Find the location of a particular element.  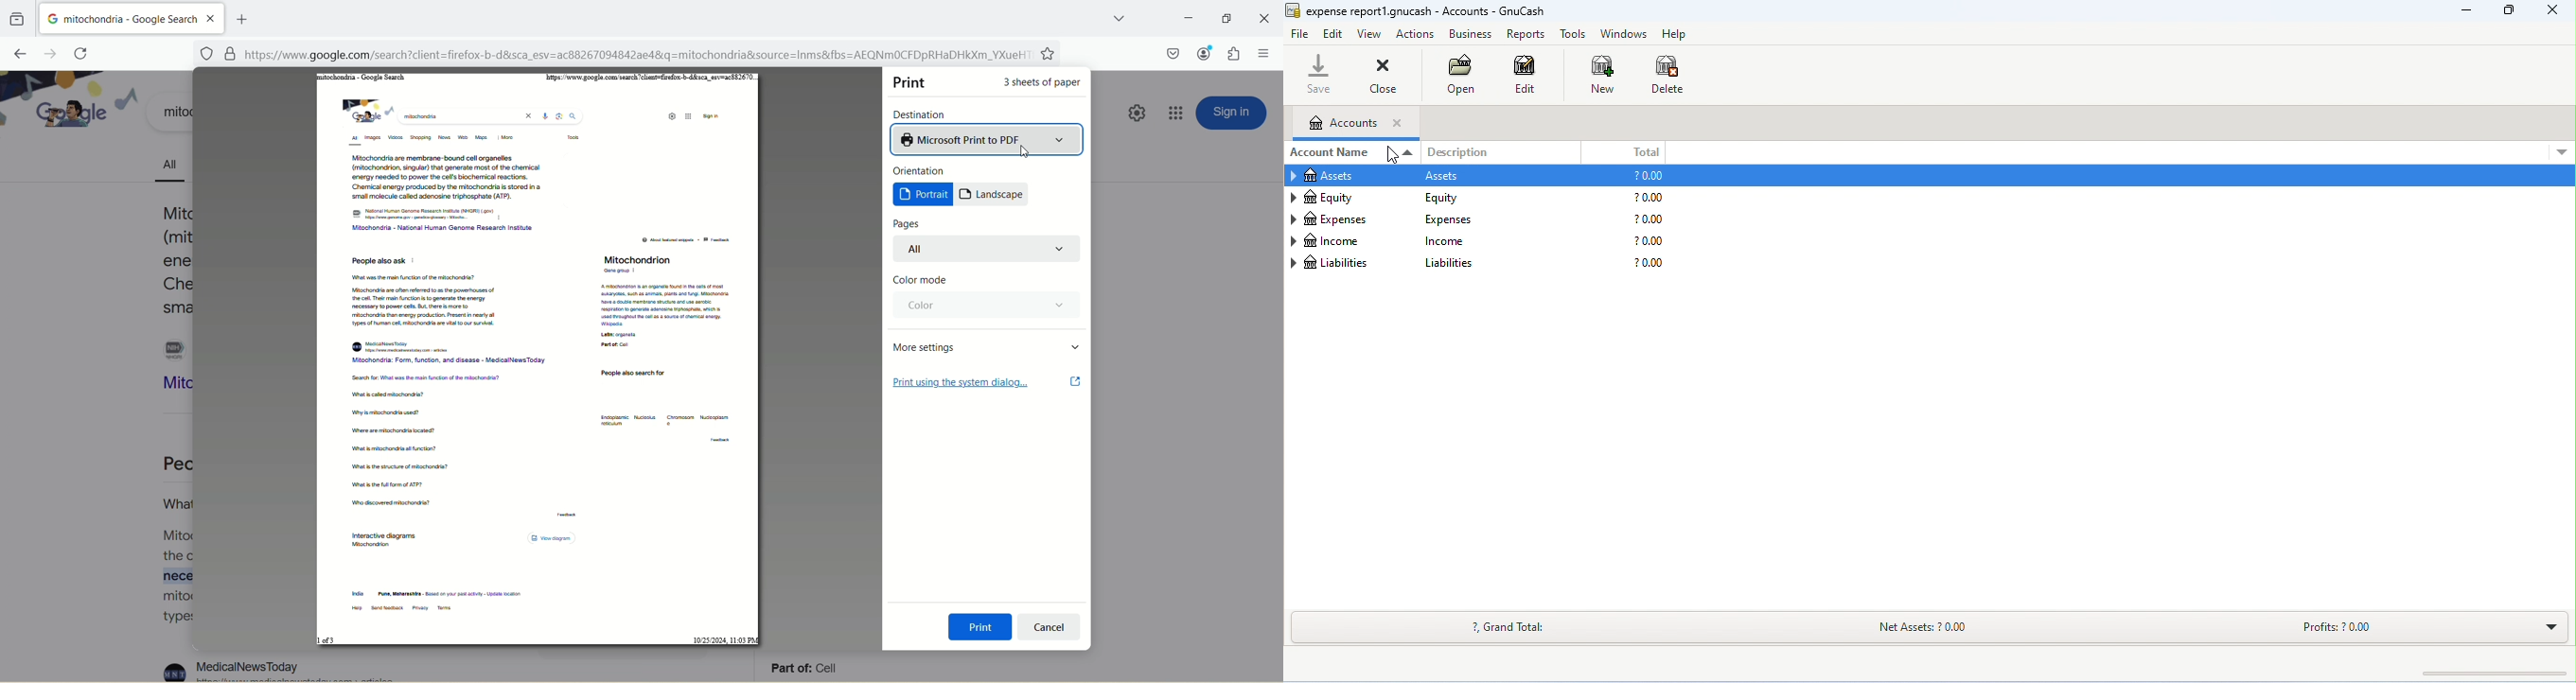

expenses is located at coordinates (1336, 219).